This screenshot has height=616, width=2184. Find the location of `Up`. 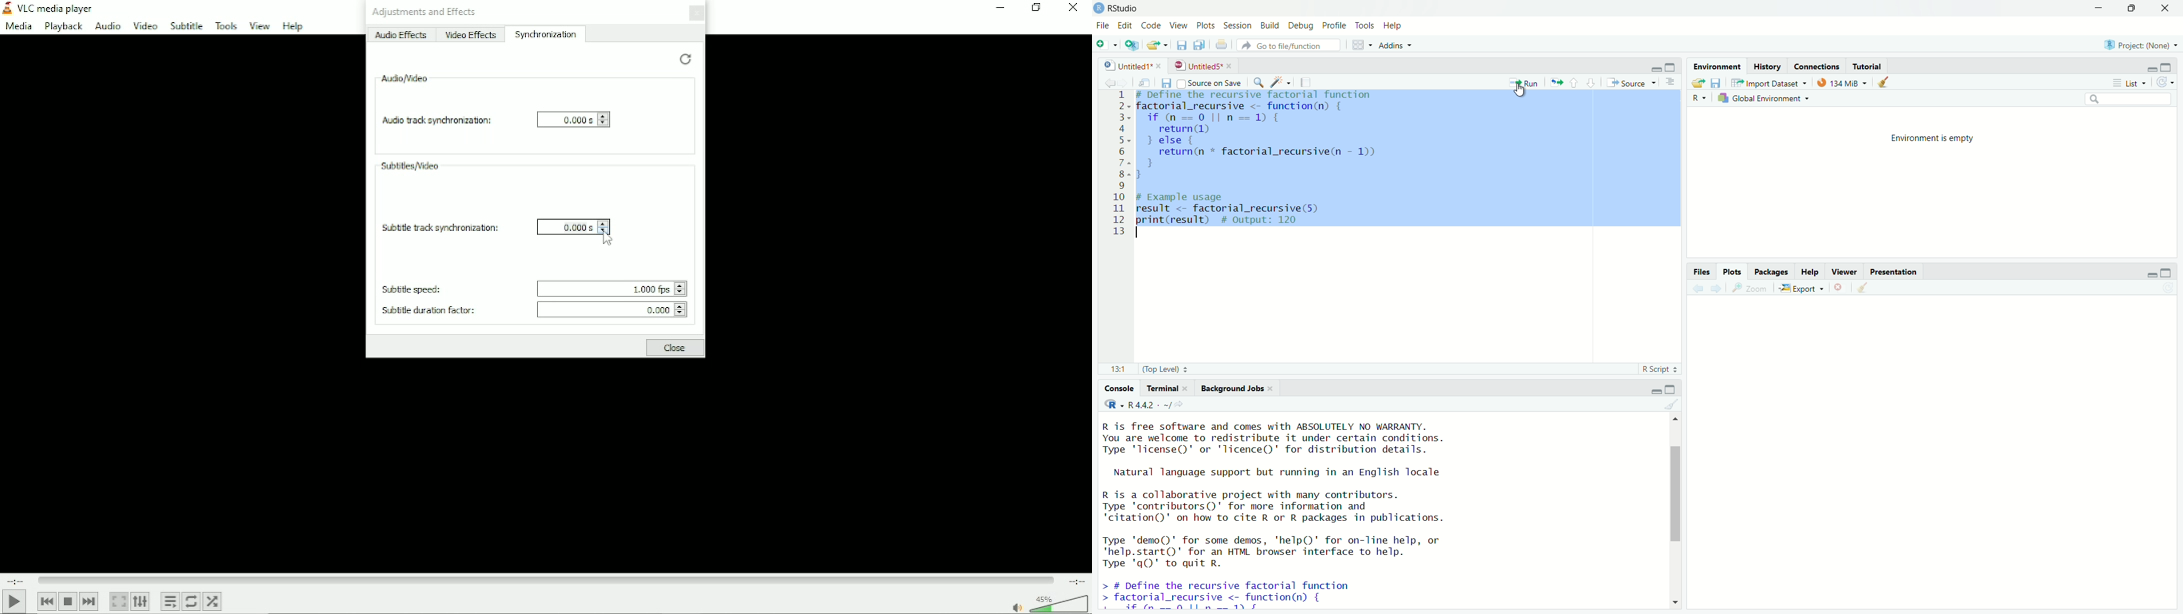

Up is located at coordinates (1679, 418).